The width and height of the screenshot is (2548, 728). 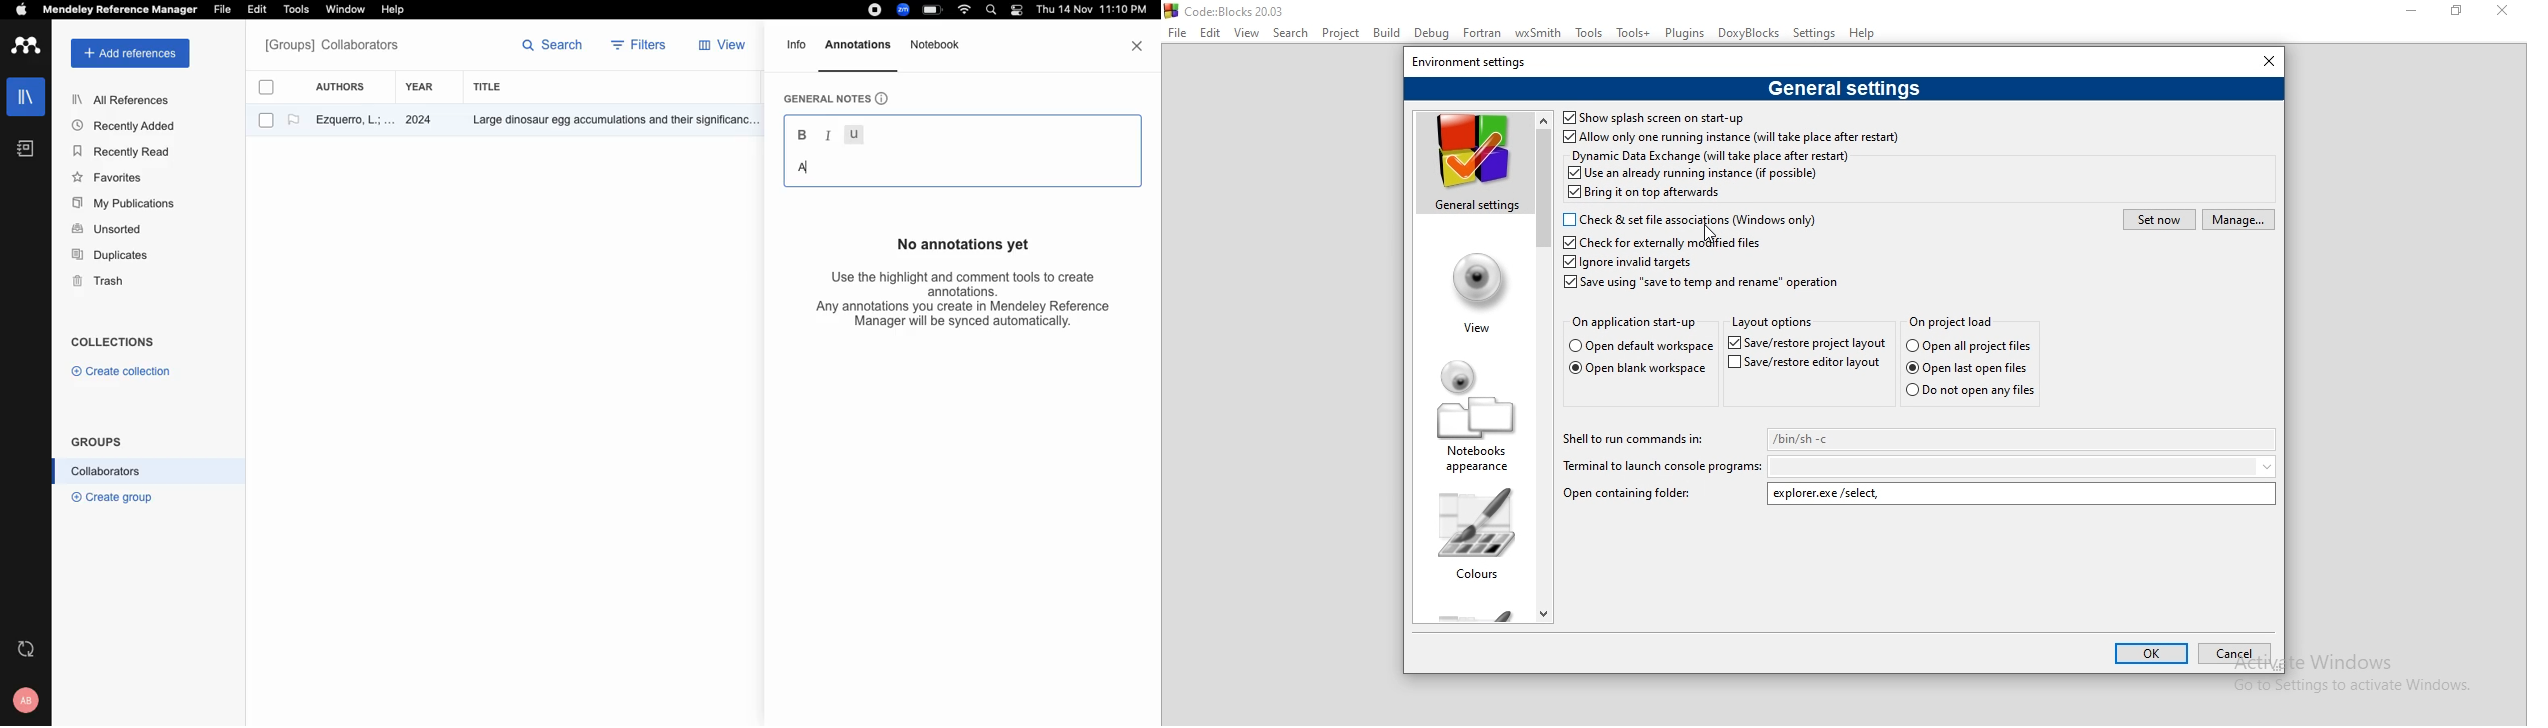 I want to click on underline, so click(x=865, y=134).